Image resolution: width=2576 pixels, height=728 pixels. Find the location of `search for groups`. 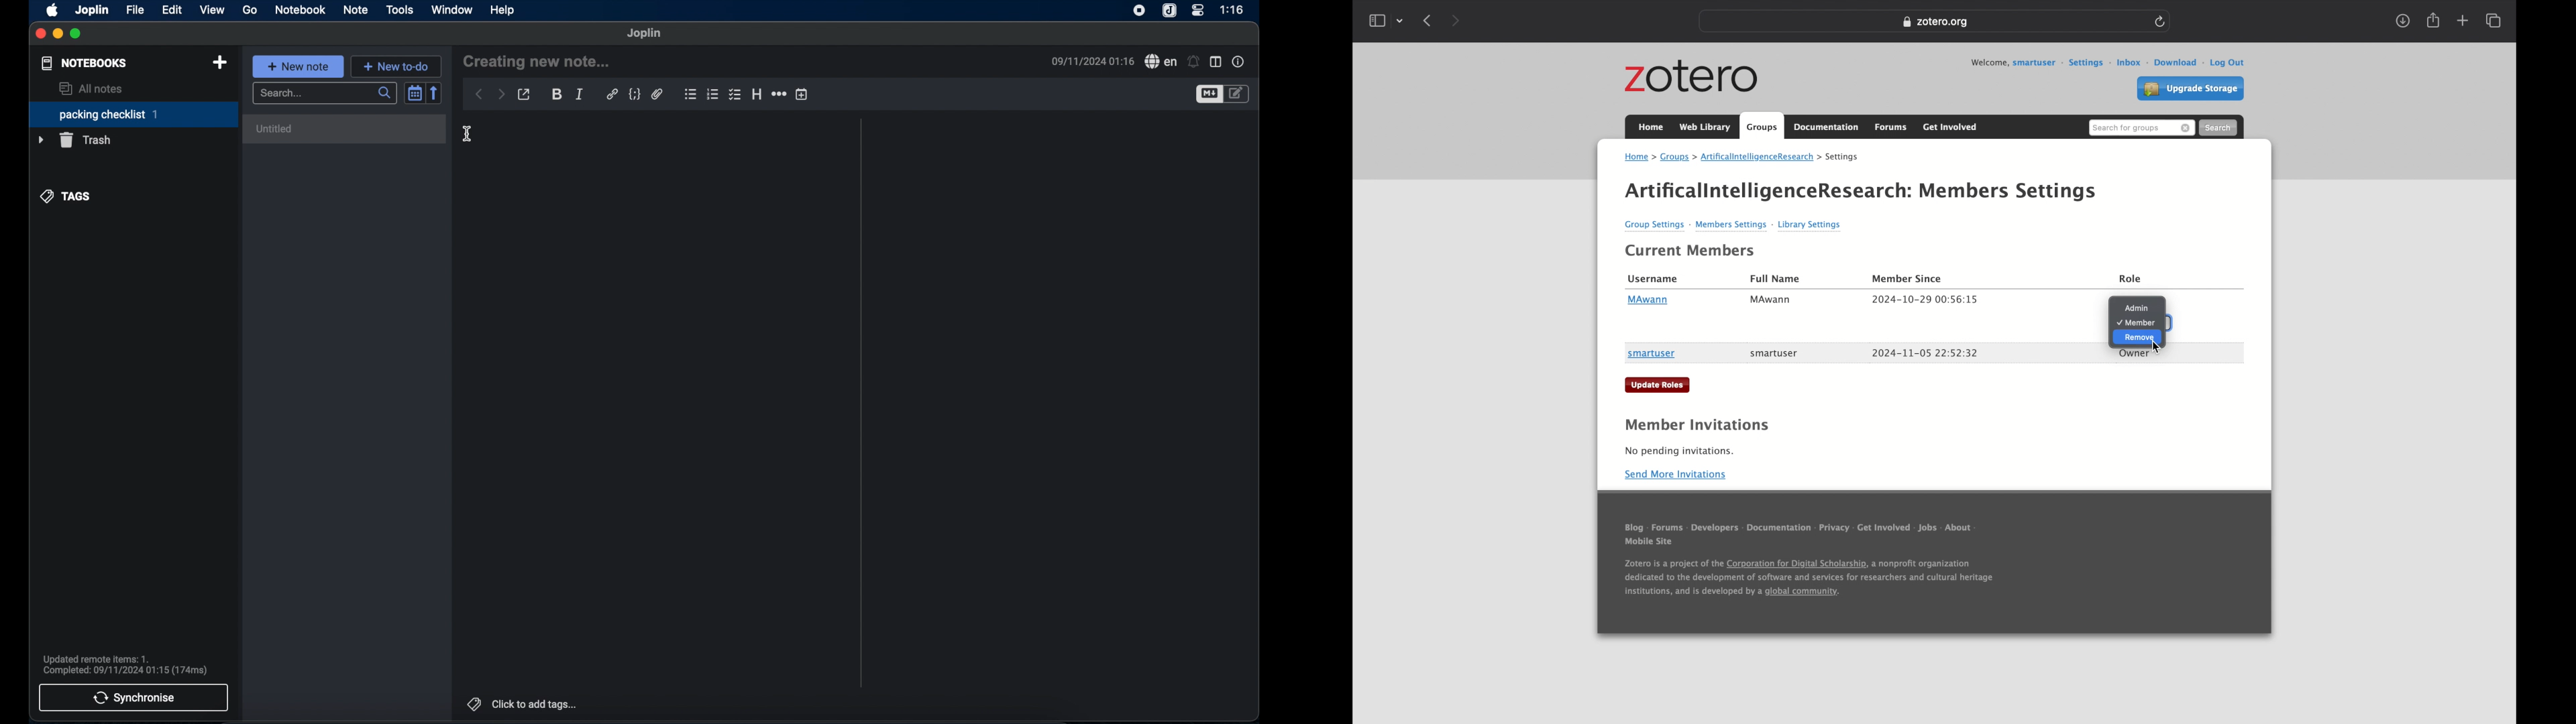

search for groups is located at coordinates (2126, 129).